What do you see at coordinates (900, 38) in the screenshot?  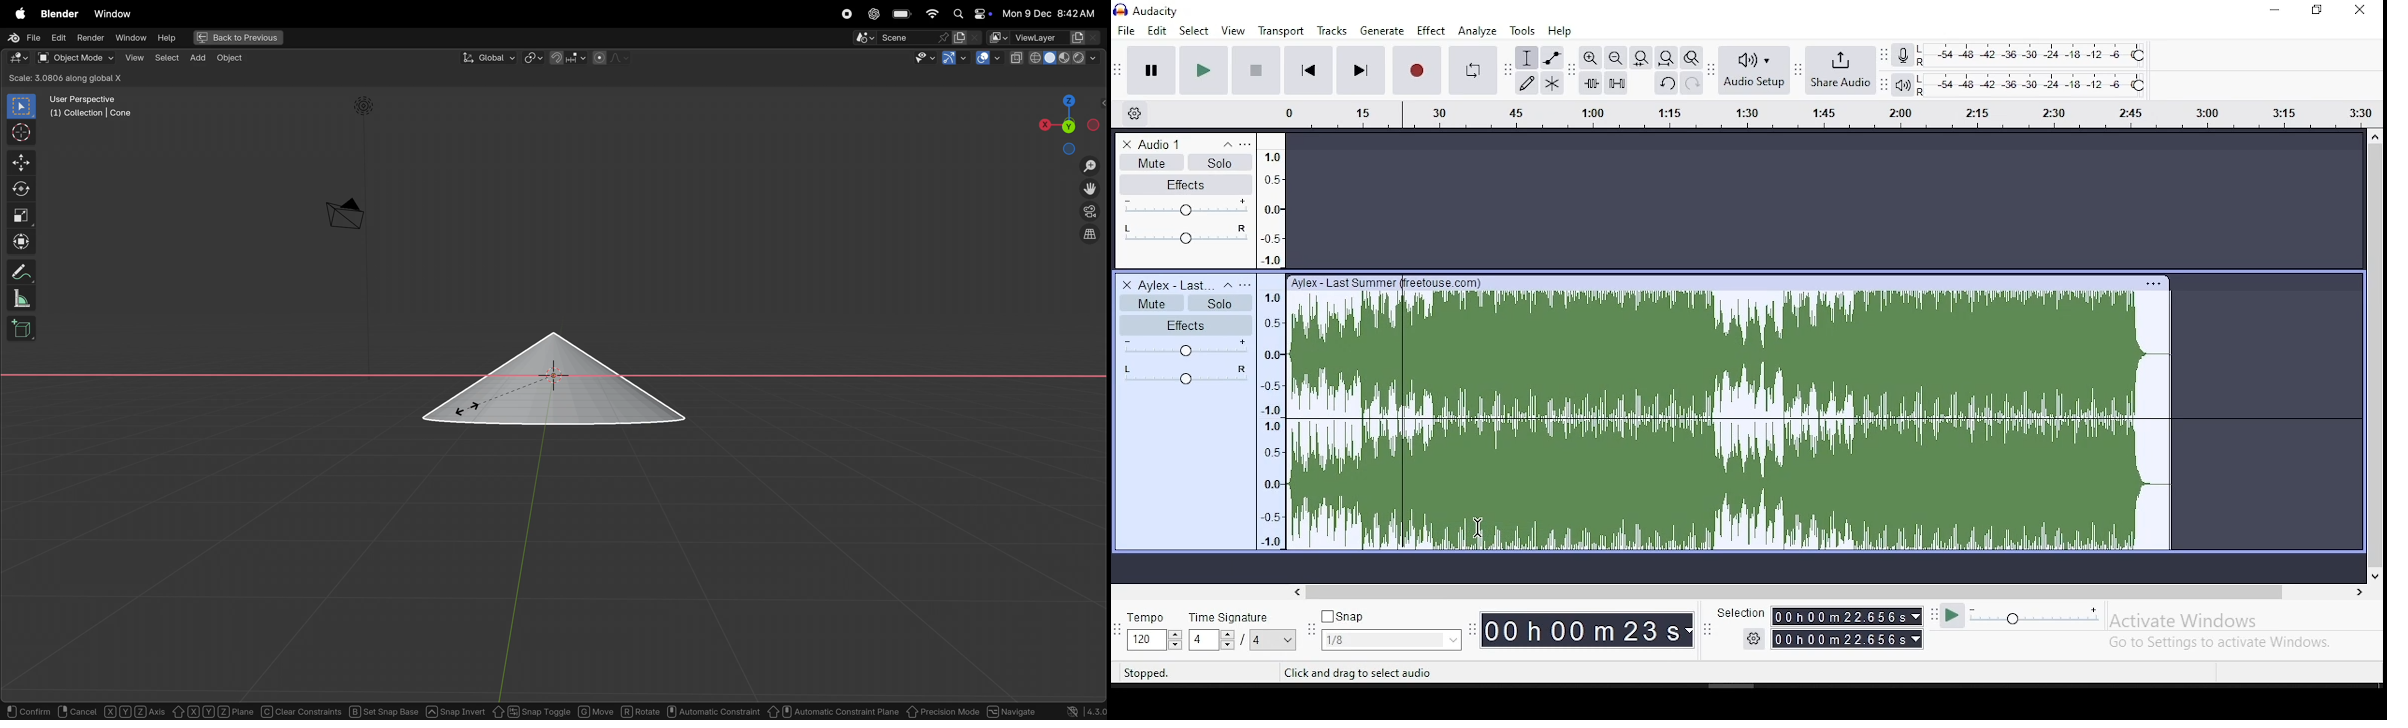 I see `Pin scene` at bounding box center [900, 38].